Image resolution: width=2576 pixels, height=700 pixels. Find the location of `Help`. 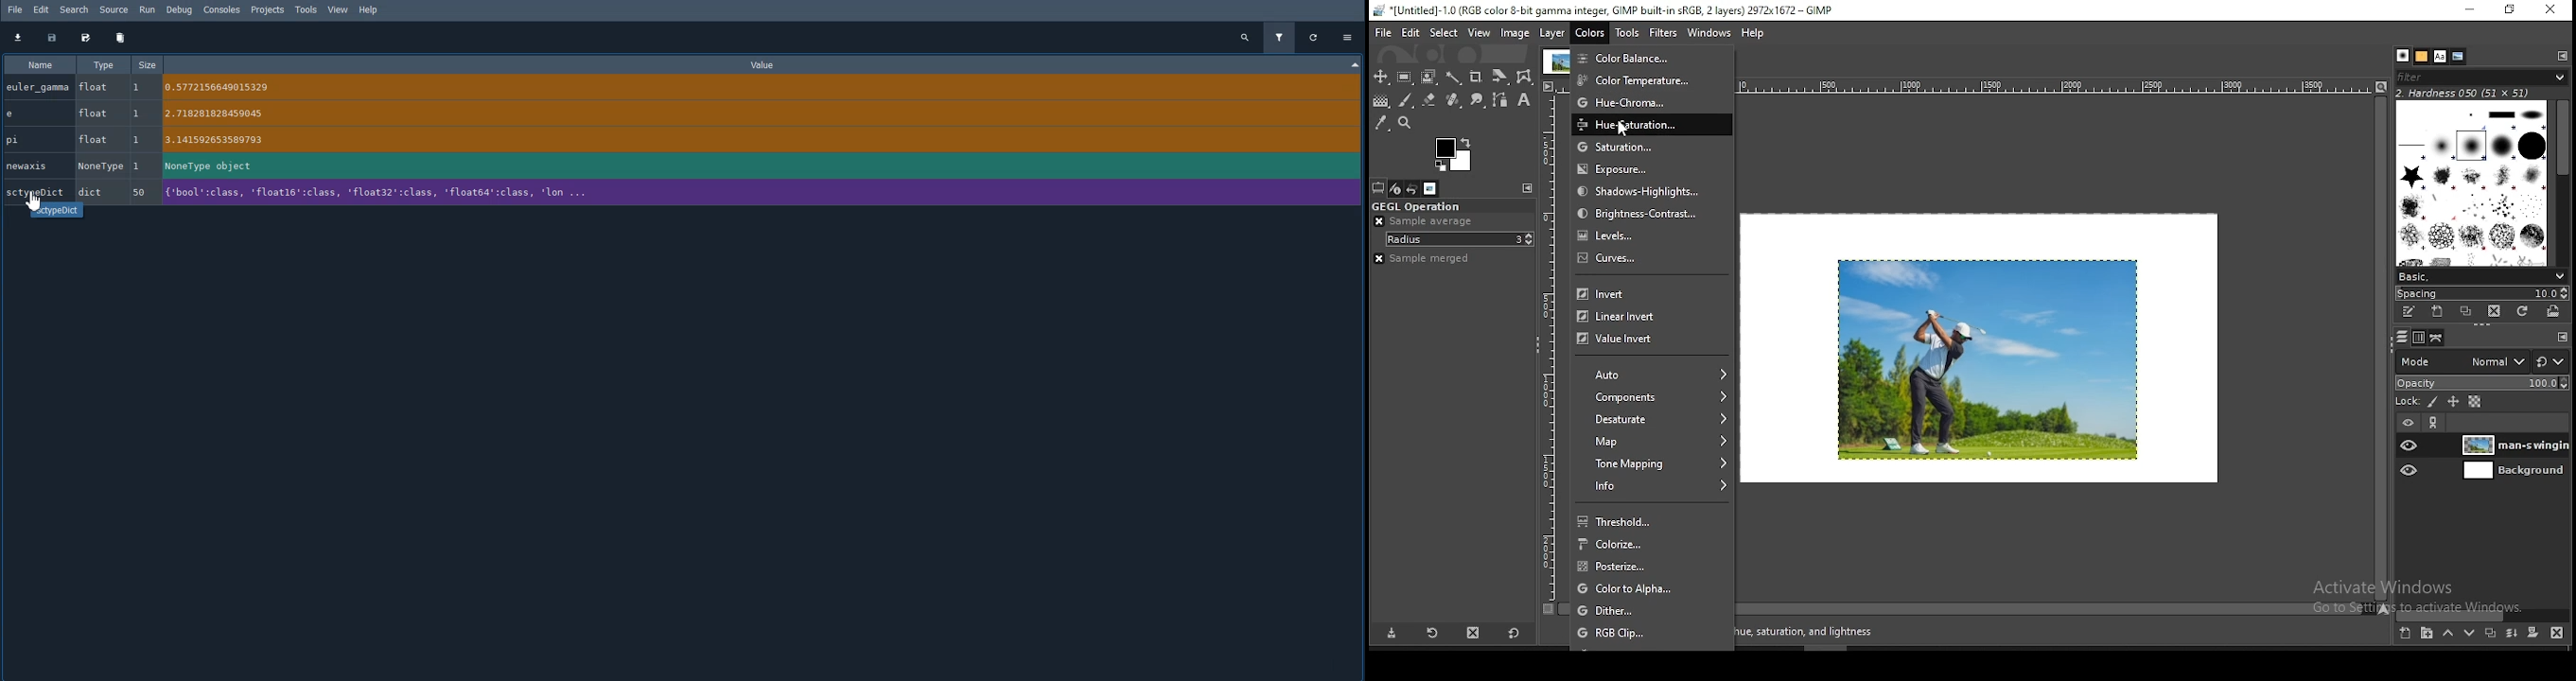

Help is located at coordinates (368, 11).